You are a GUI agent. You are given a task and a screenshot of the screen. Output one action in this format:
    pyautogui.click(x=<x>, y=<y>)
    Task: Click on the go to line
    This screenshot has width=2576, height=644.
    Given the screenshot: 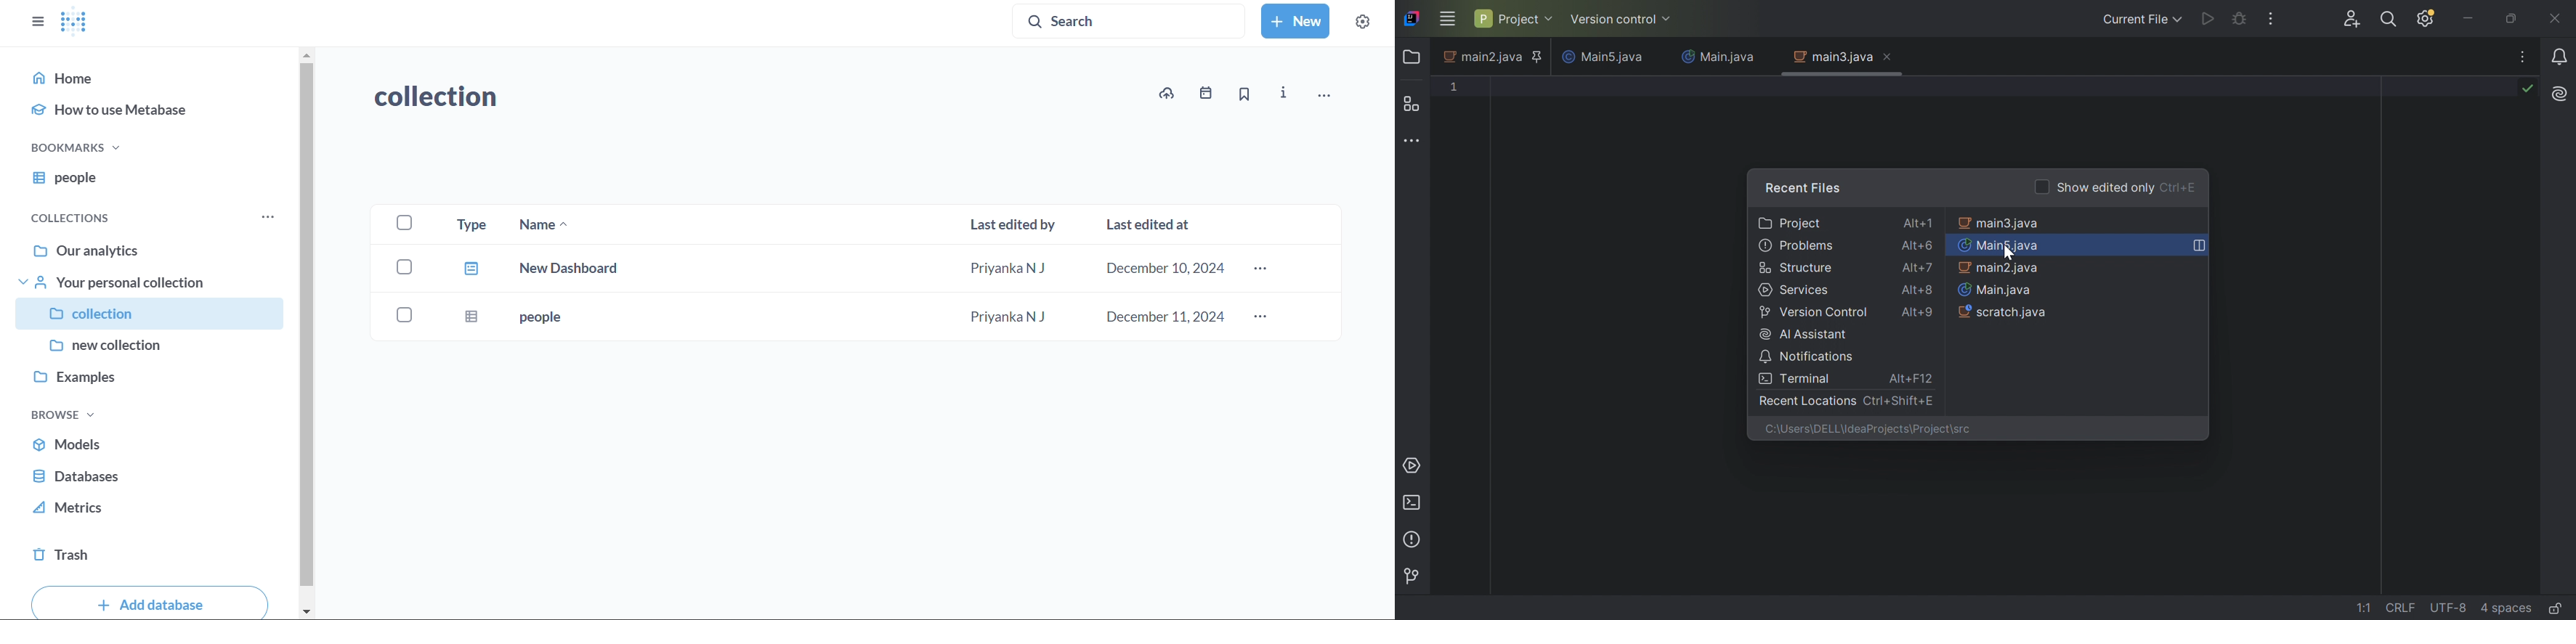 What is the action you would take?
    pyautogui.click(x=2368, y=608)
    